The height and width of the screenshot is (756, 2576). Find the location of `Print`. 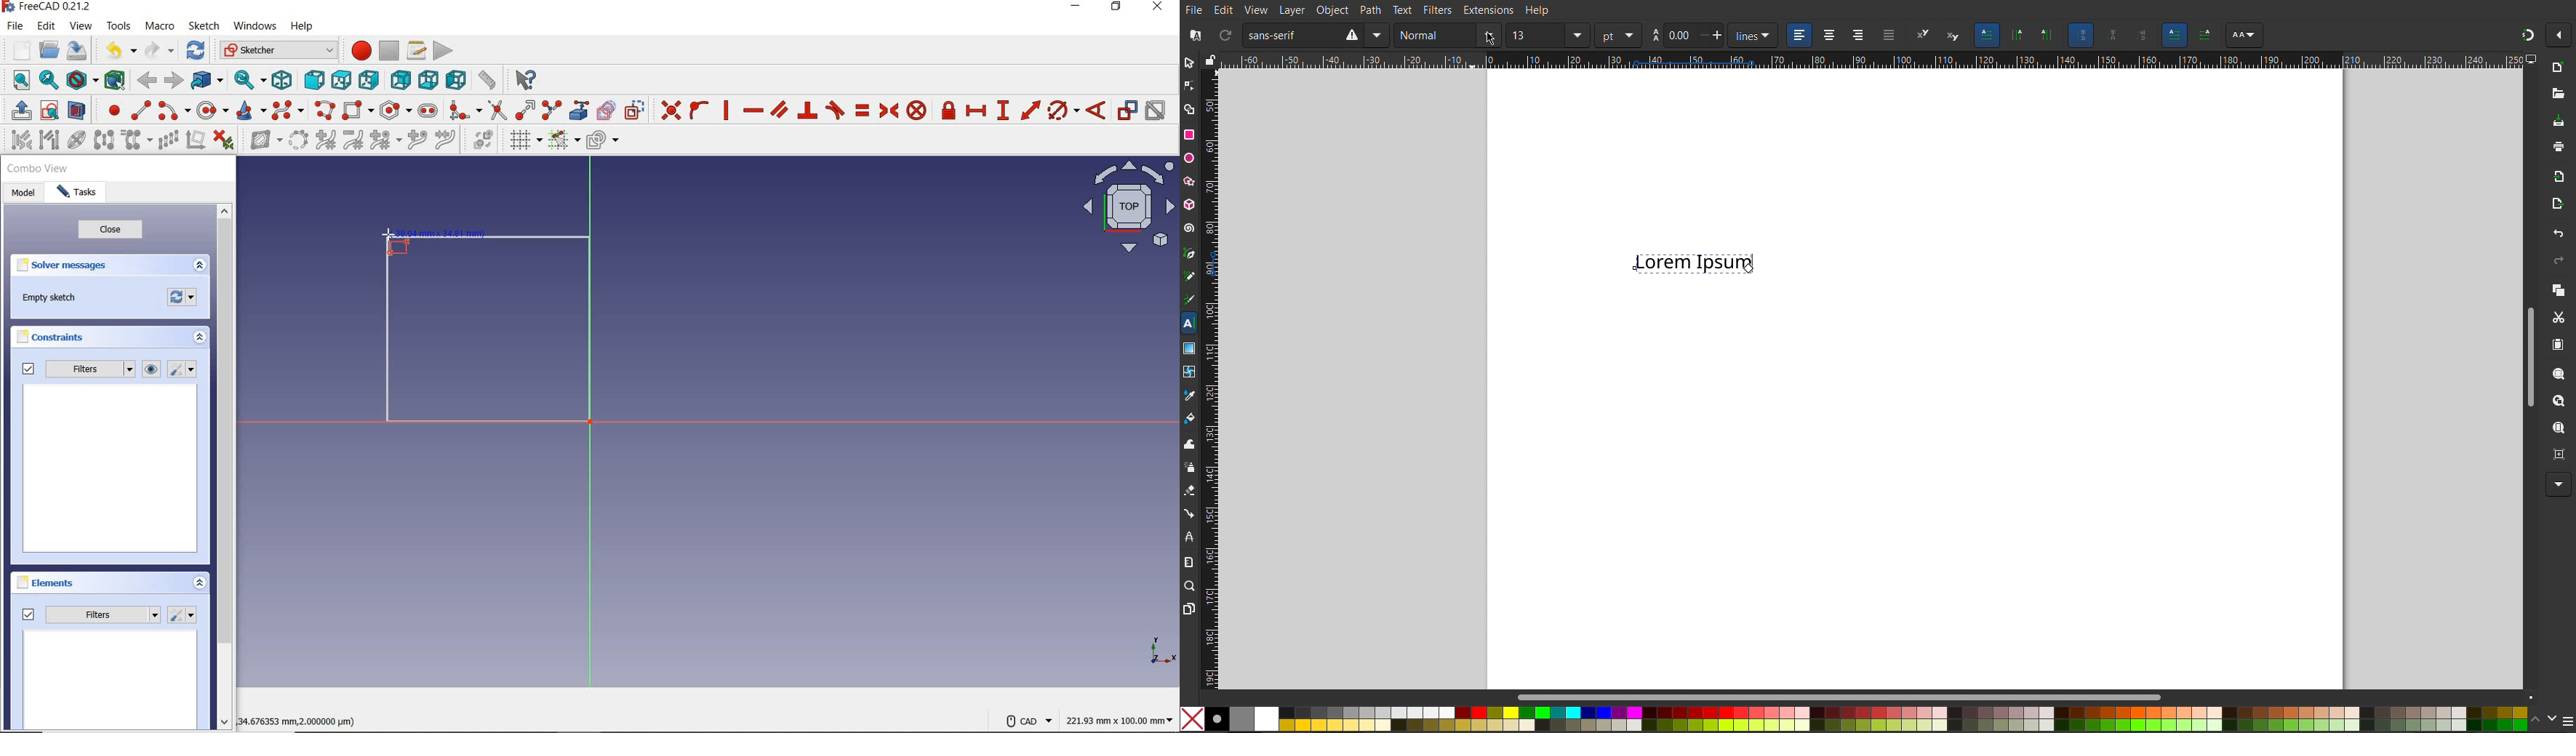

Print is located at coordinates (2558, 148).